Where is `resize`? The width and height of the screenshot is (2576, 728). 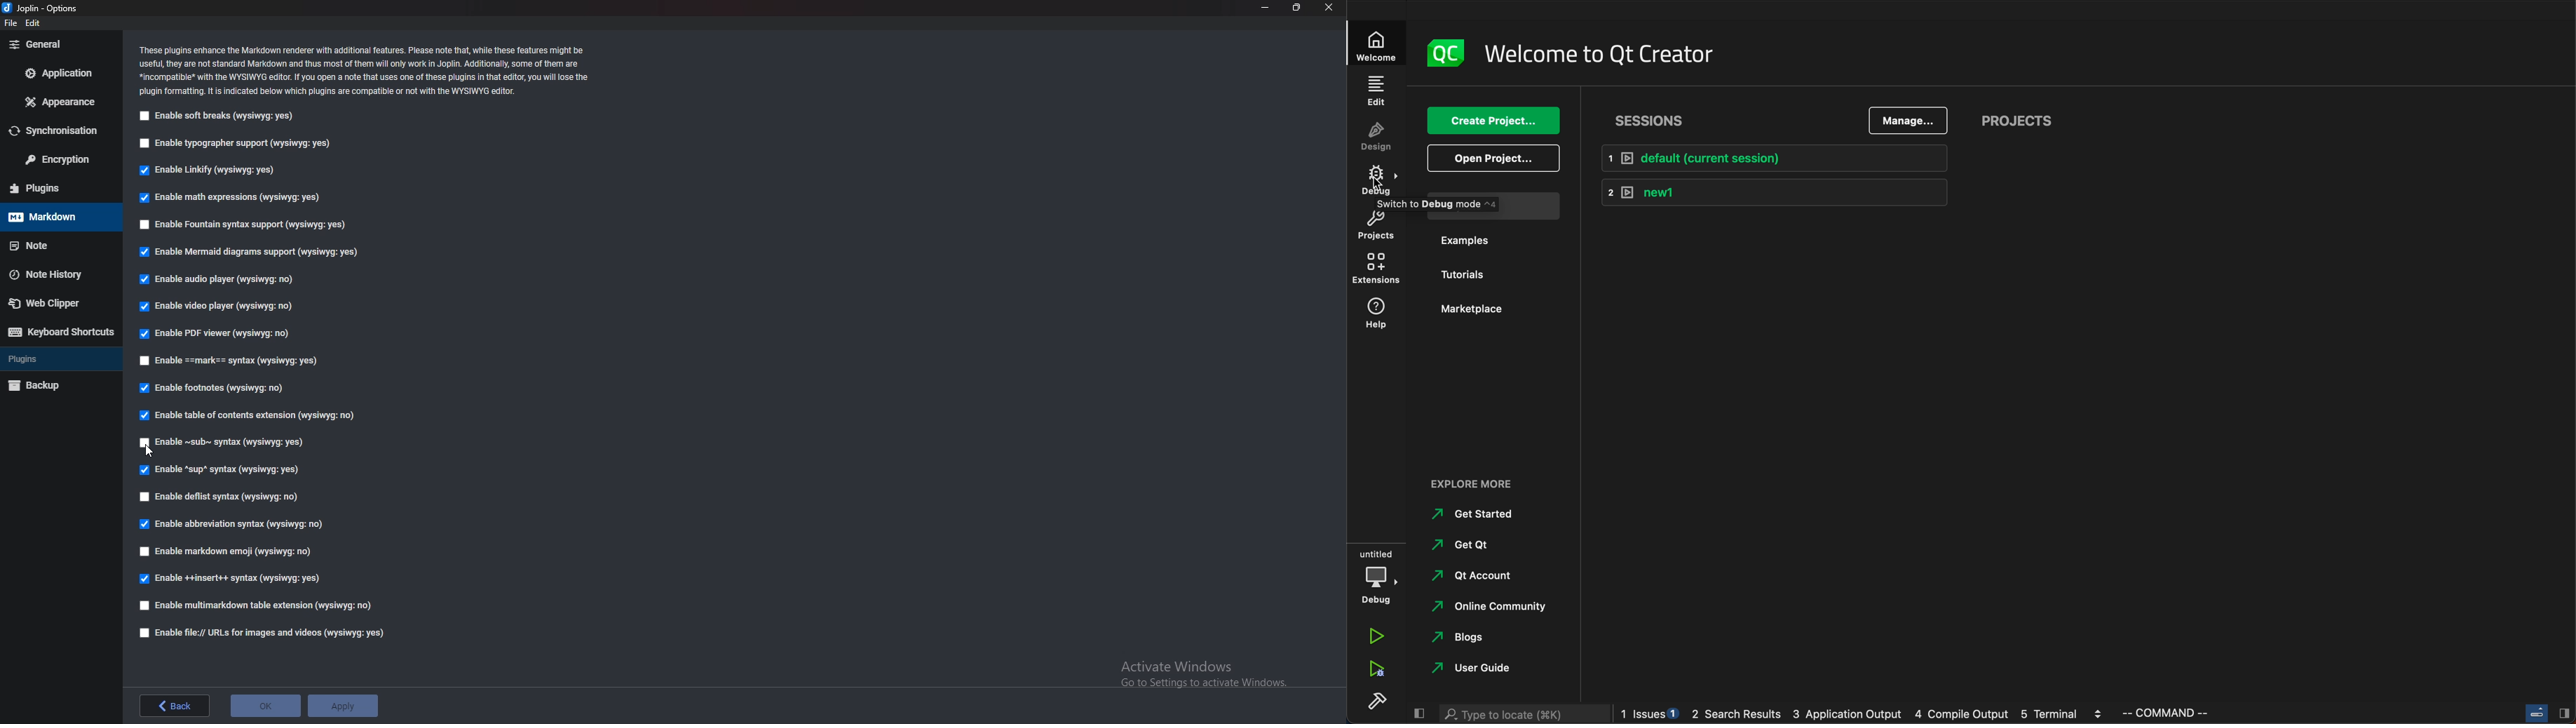 resize is located at coordinates (1297, 7).